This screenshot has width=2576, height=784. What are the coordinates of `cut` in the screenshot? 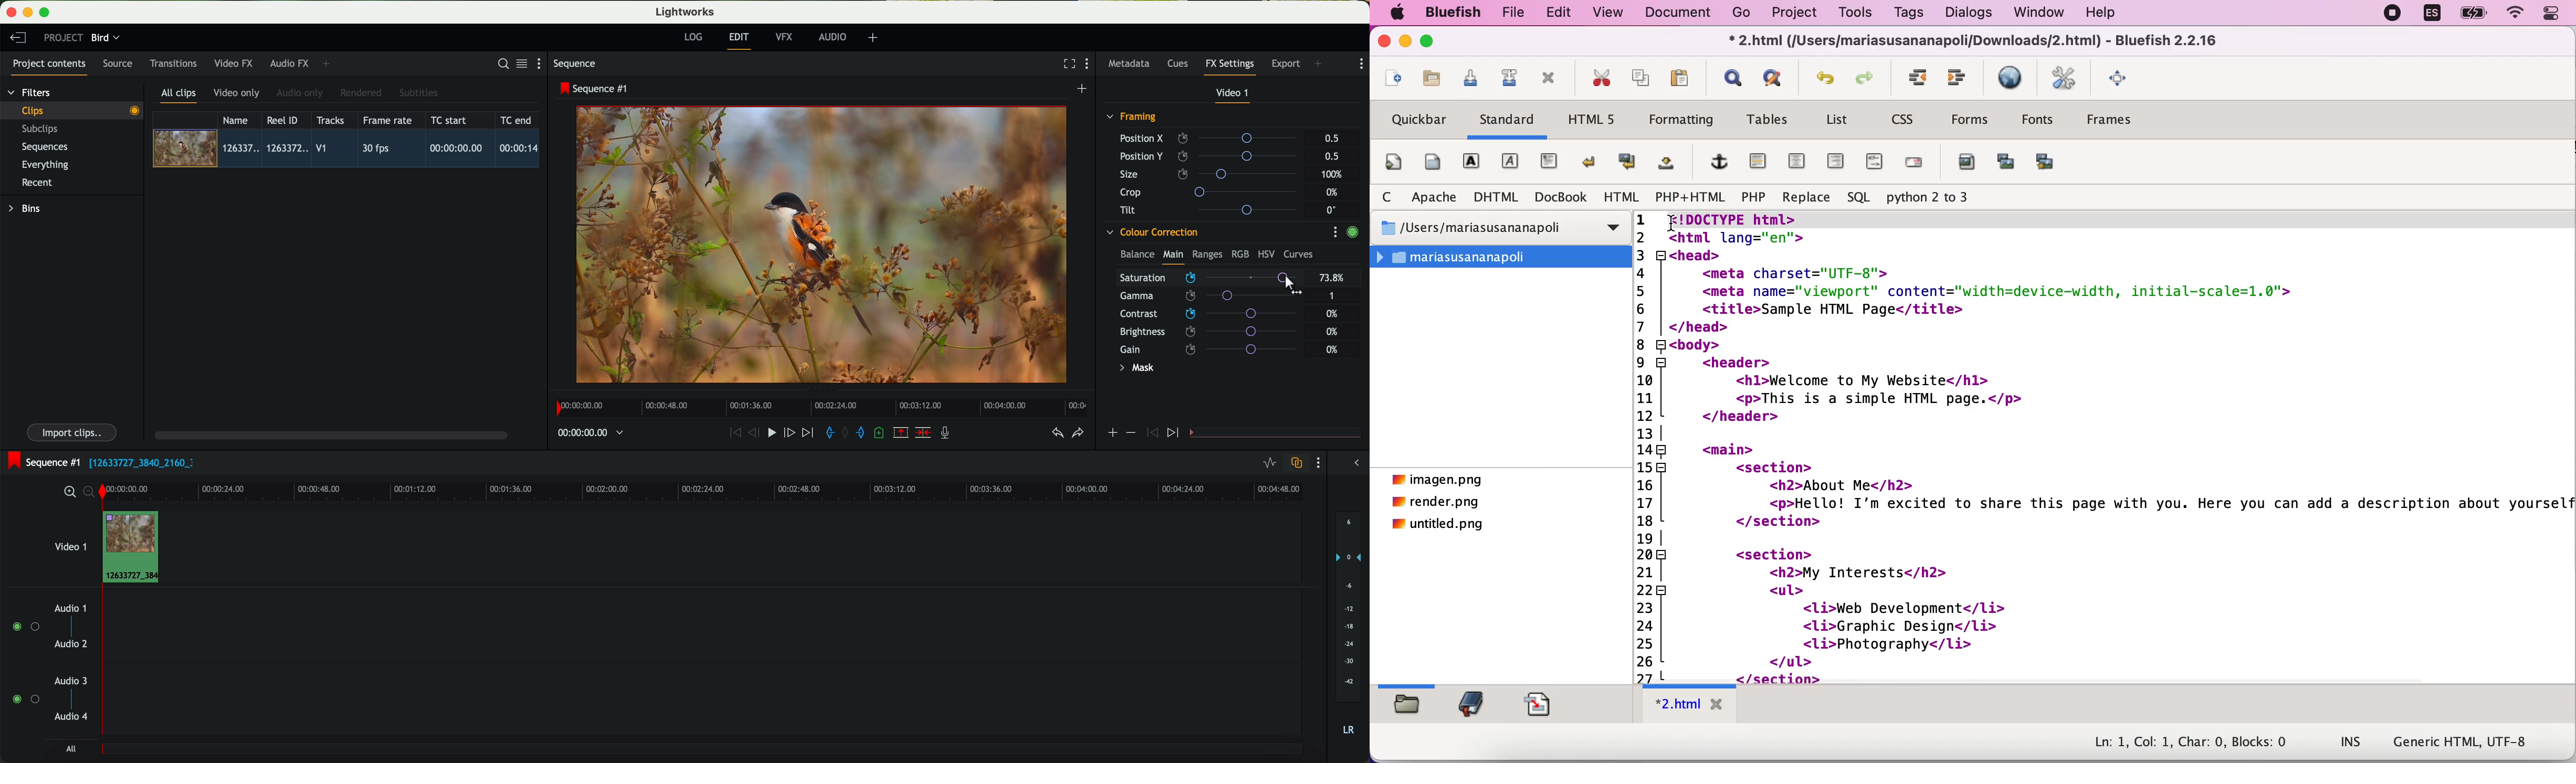 It's located at (1599, 77).